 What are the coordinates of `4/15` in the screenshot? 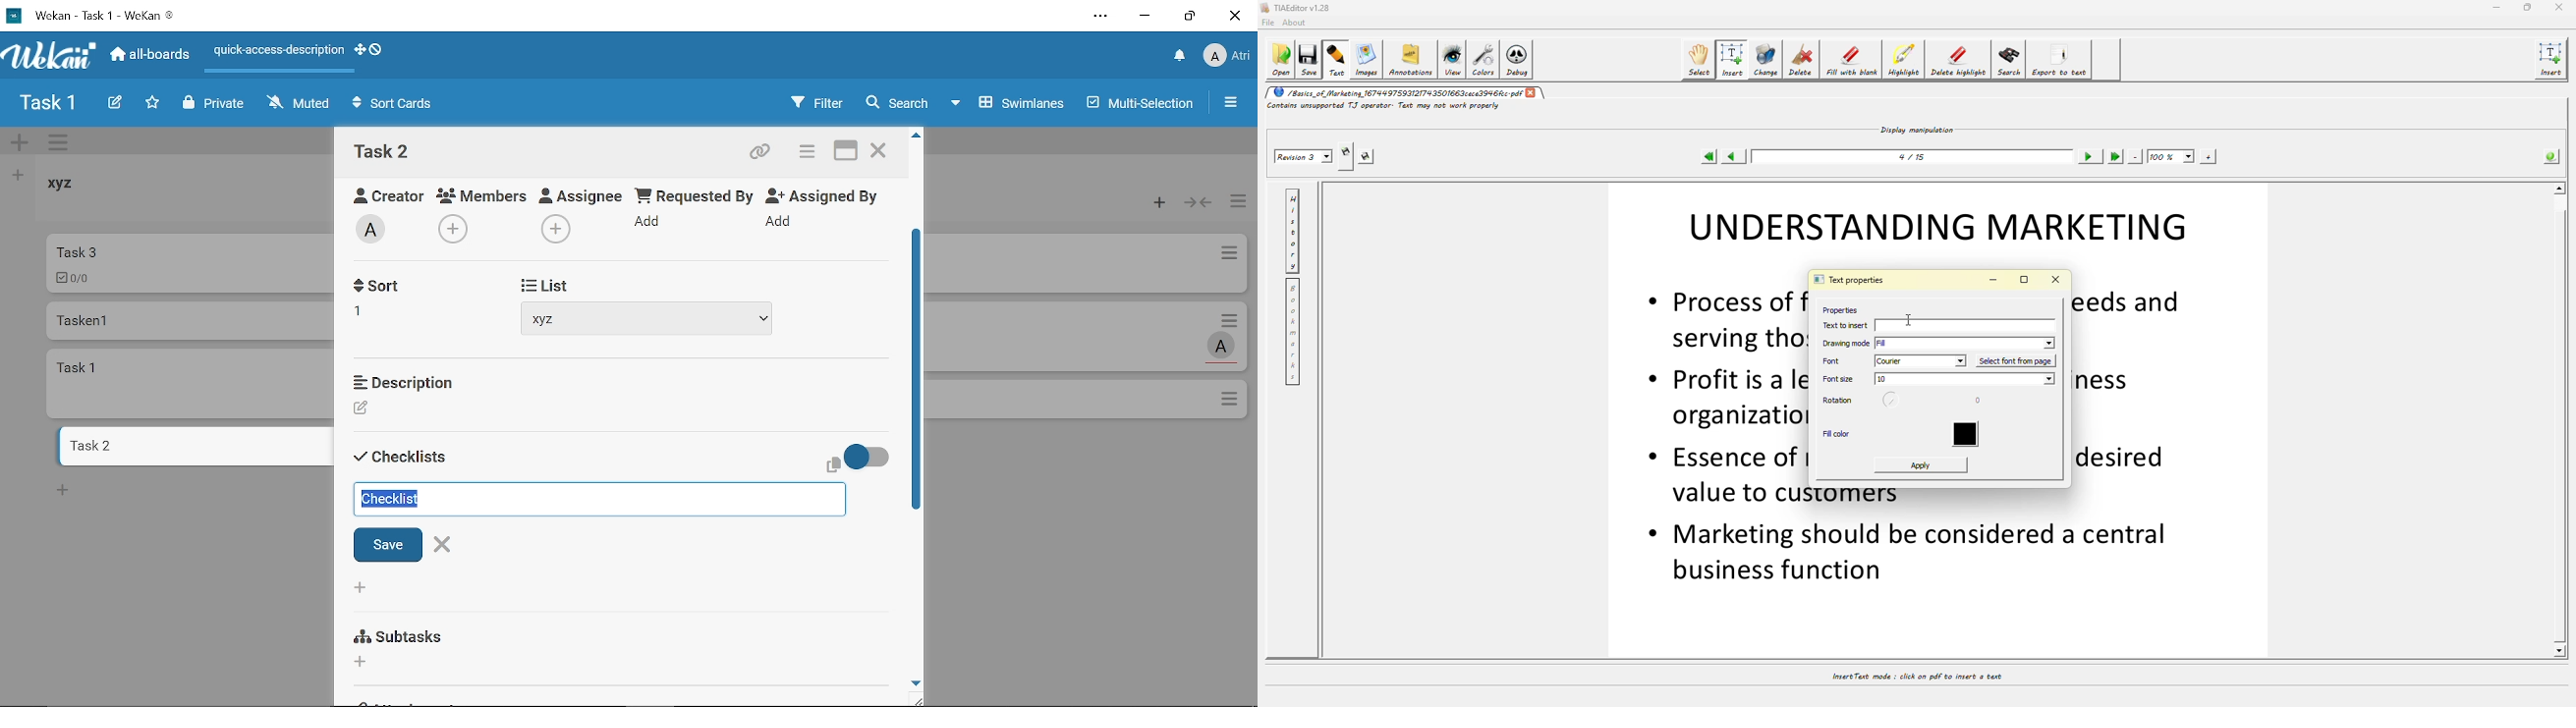 It's located at (1915, 156).